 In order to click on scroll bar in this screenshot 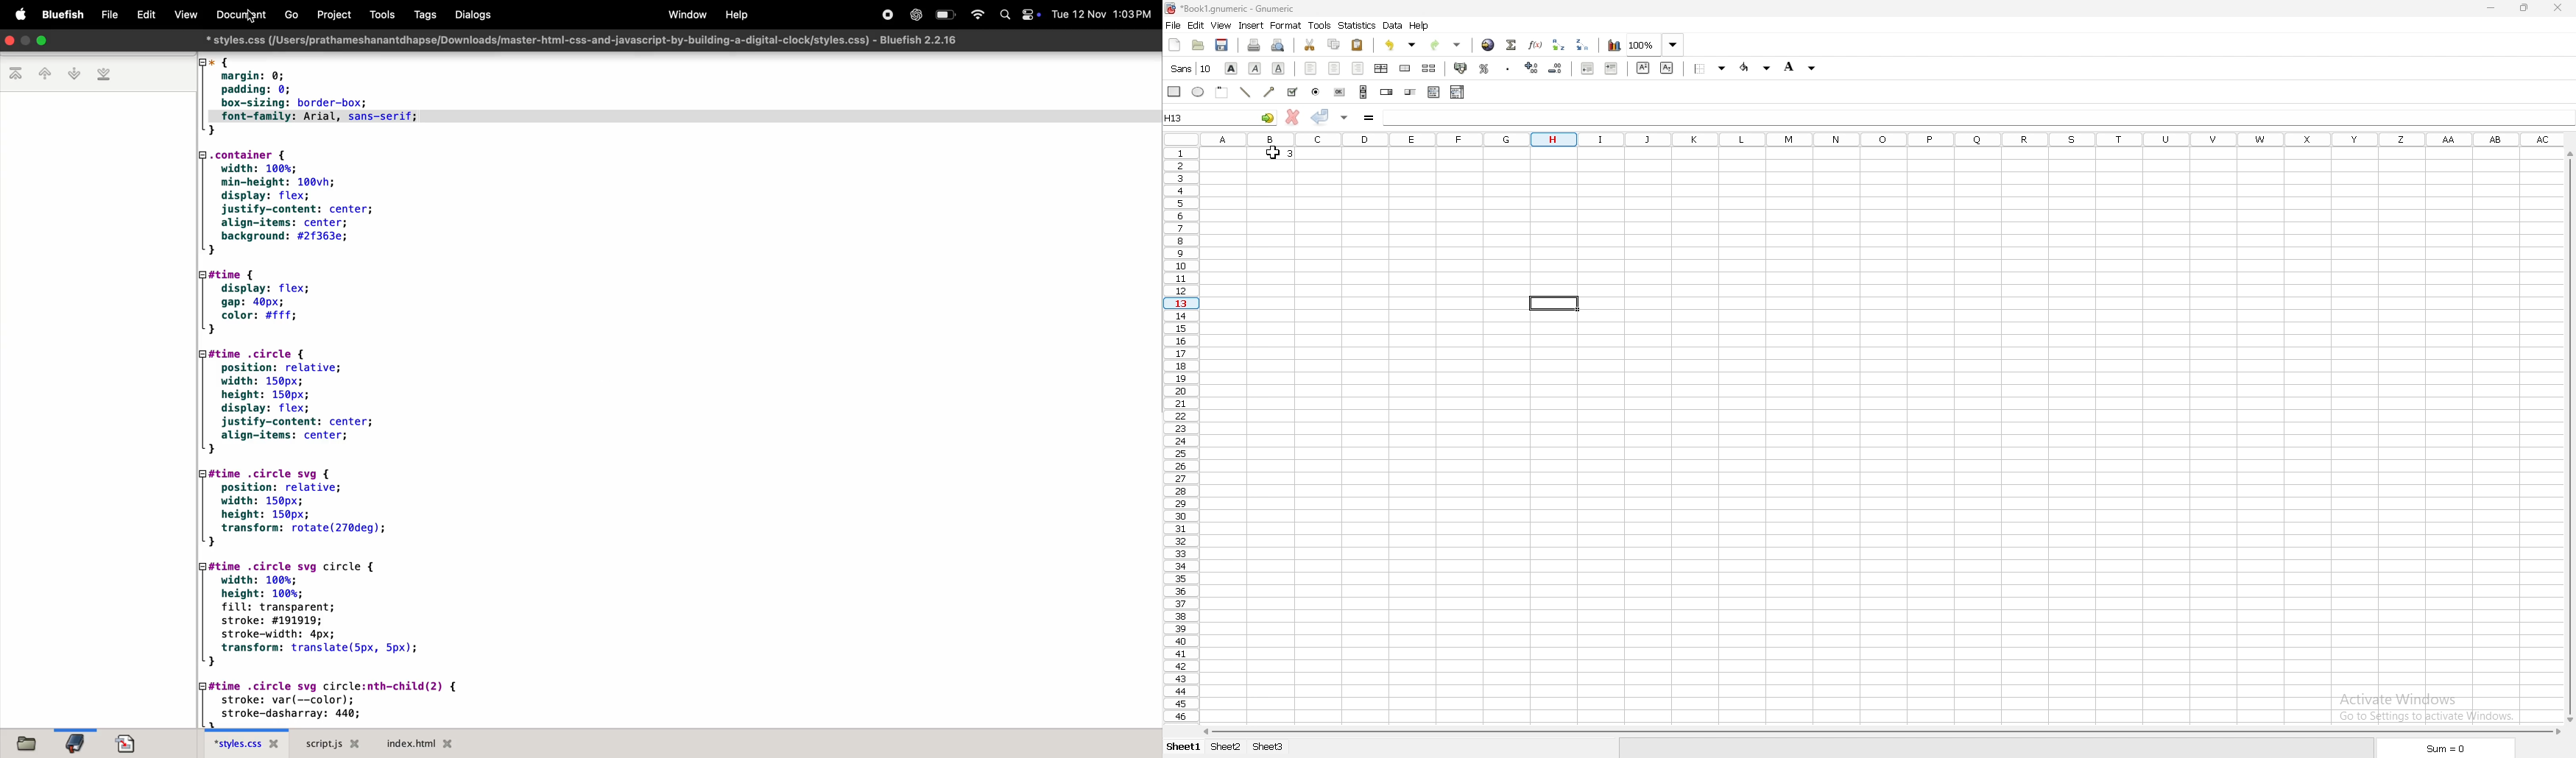, I will do `click(1885, 732)`.